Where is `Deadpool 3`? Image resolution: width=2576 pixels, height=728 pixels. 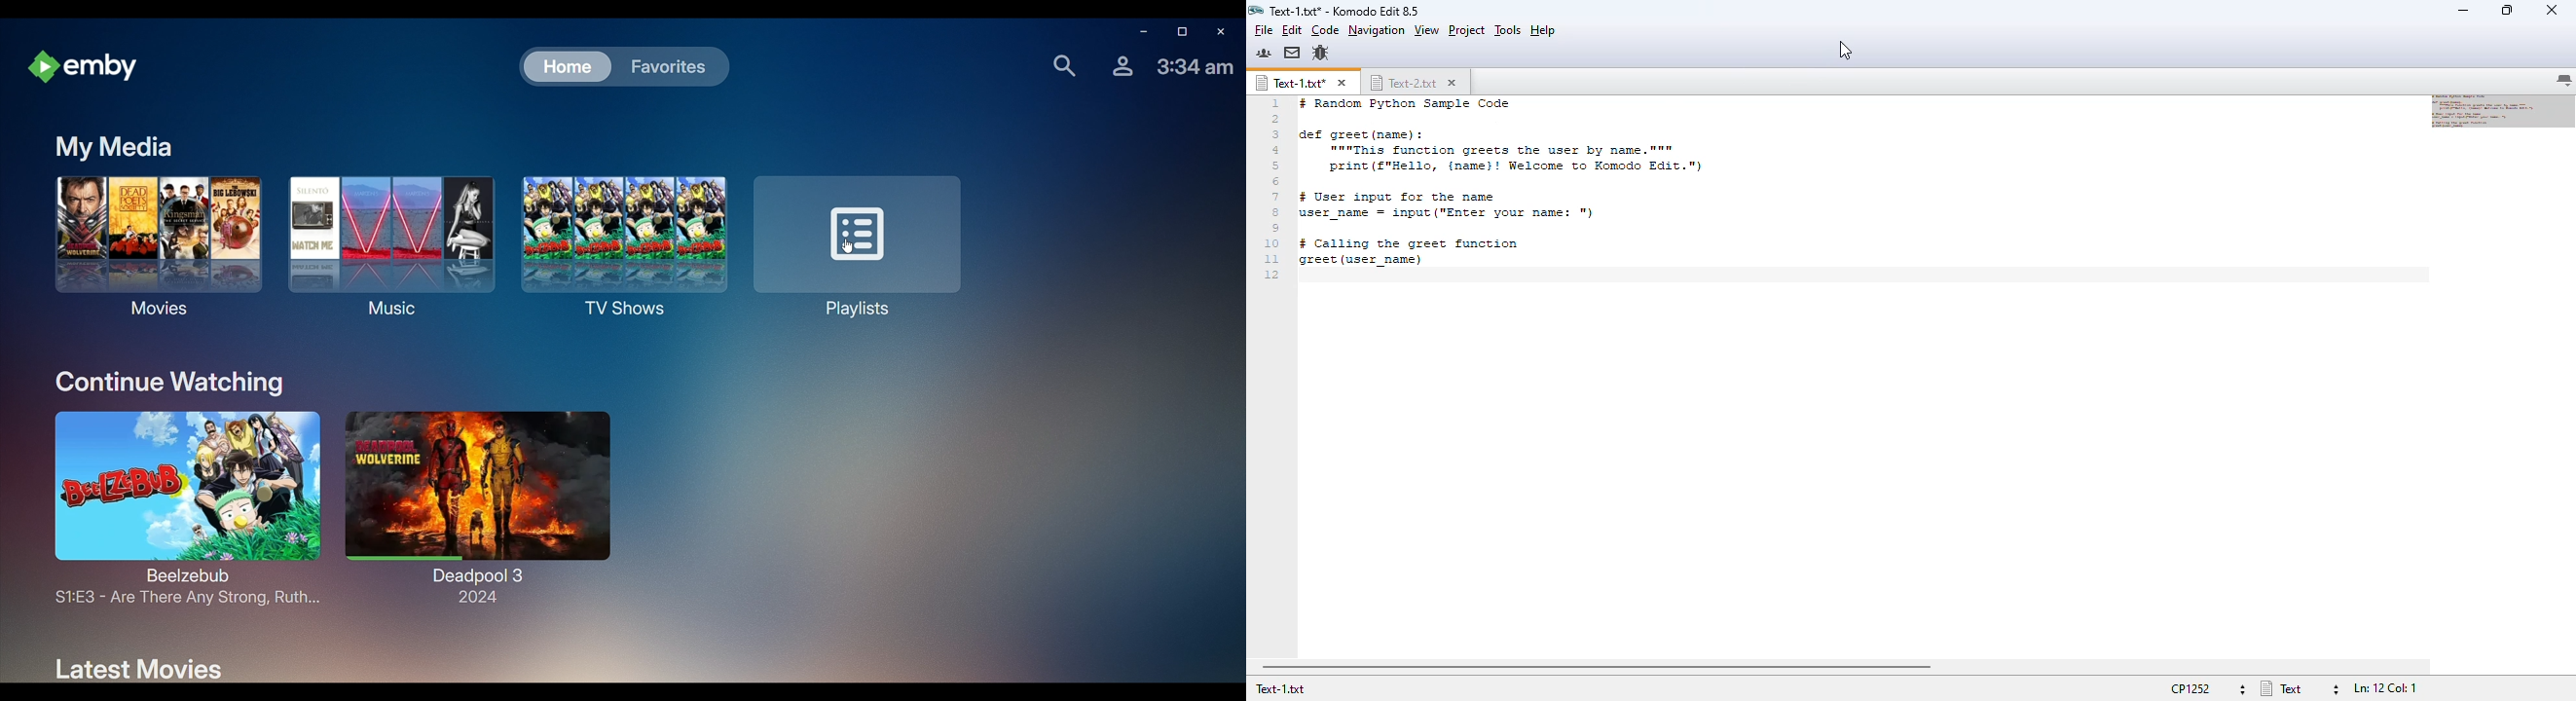
Deadpool 3 is located at coordinates (484, 505).